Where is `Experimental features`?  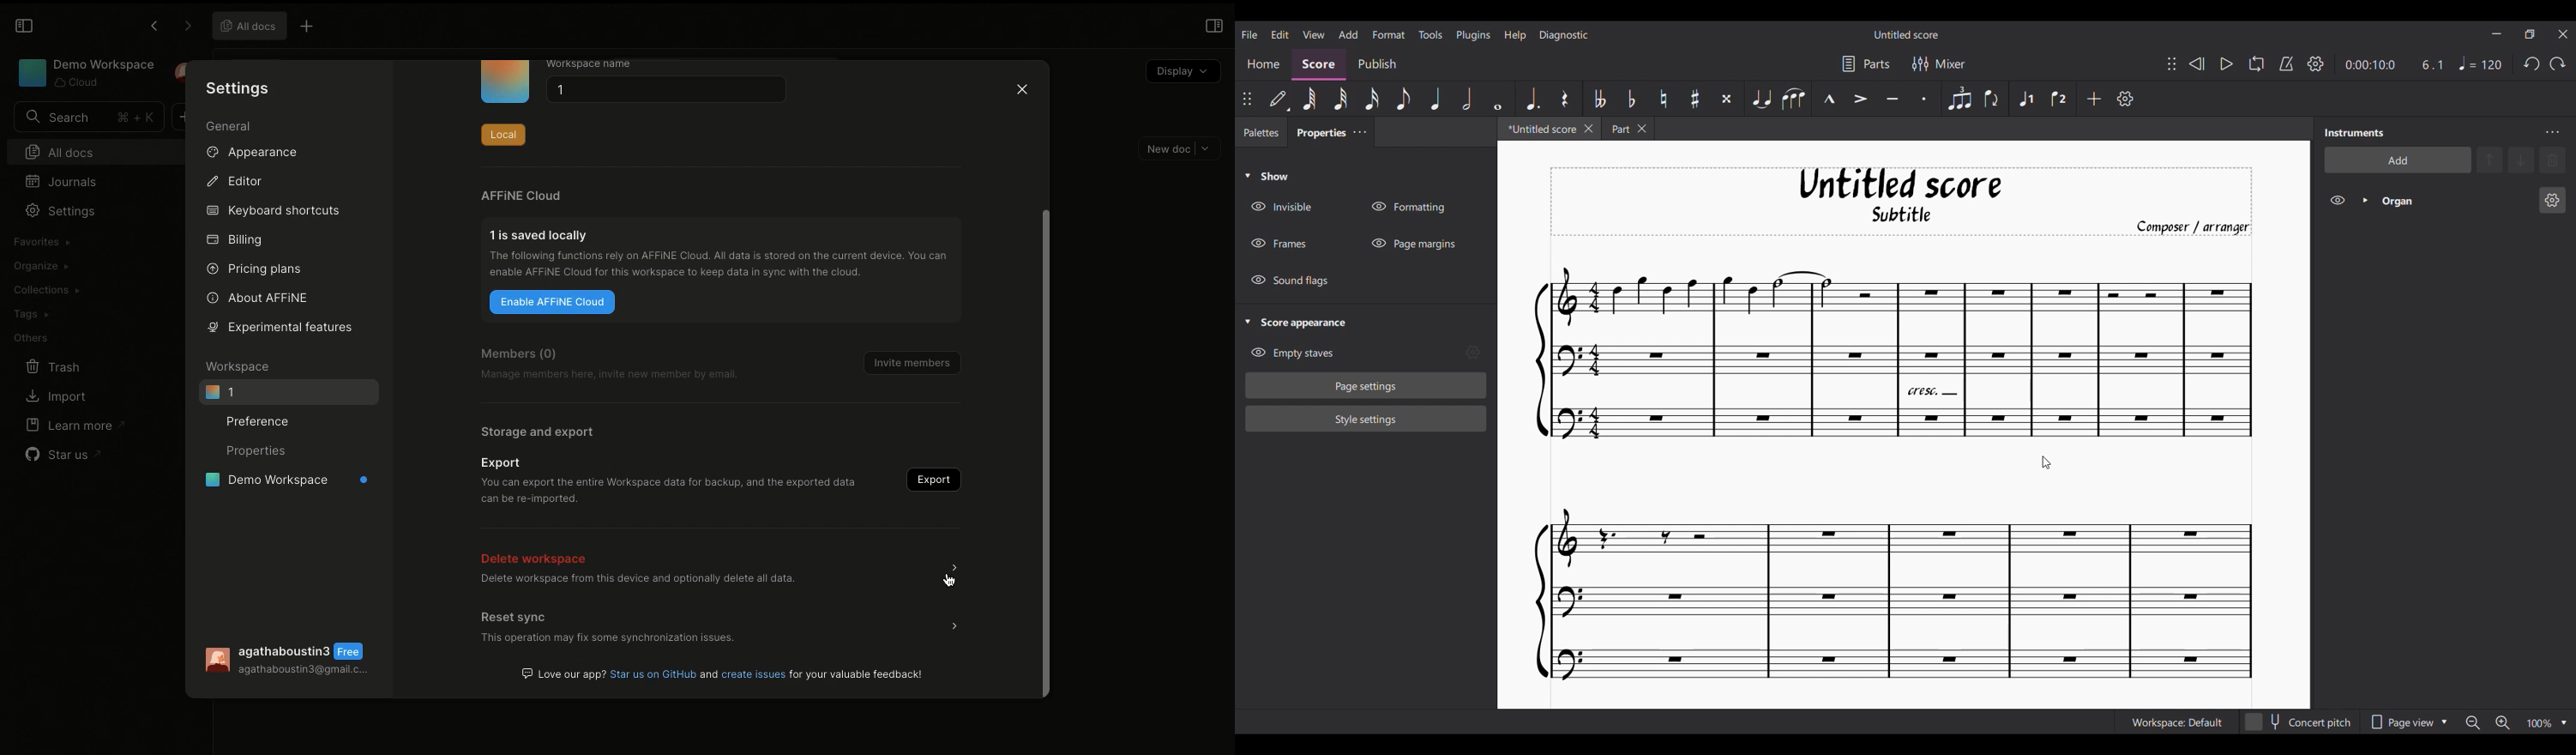 Experimental features is located at coordinates (276, 326).